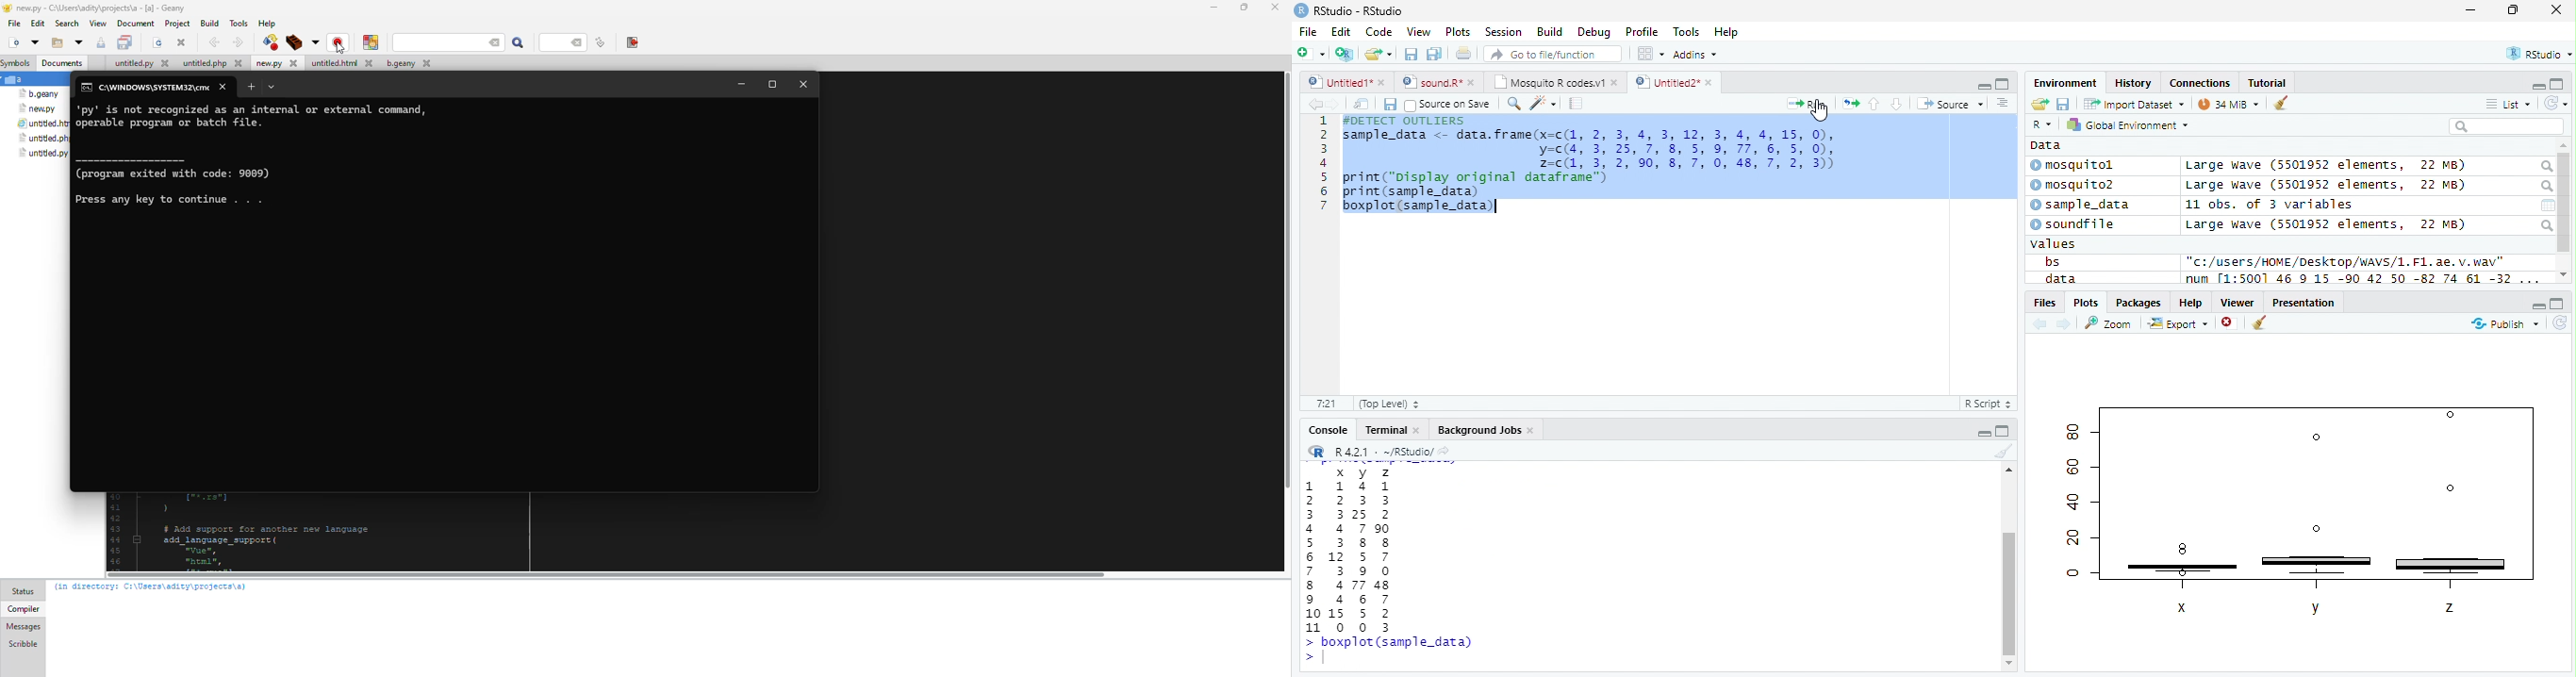 The image size is (2576, 700). Describe the element at coordinates (2108, 322) in the screenshot. I see `zoom` at that location.